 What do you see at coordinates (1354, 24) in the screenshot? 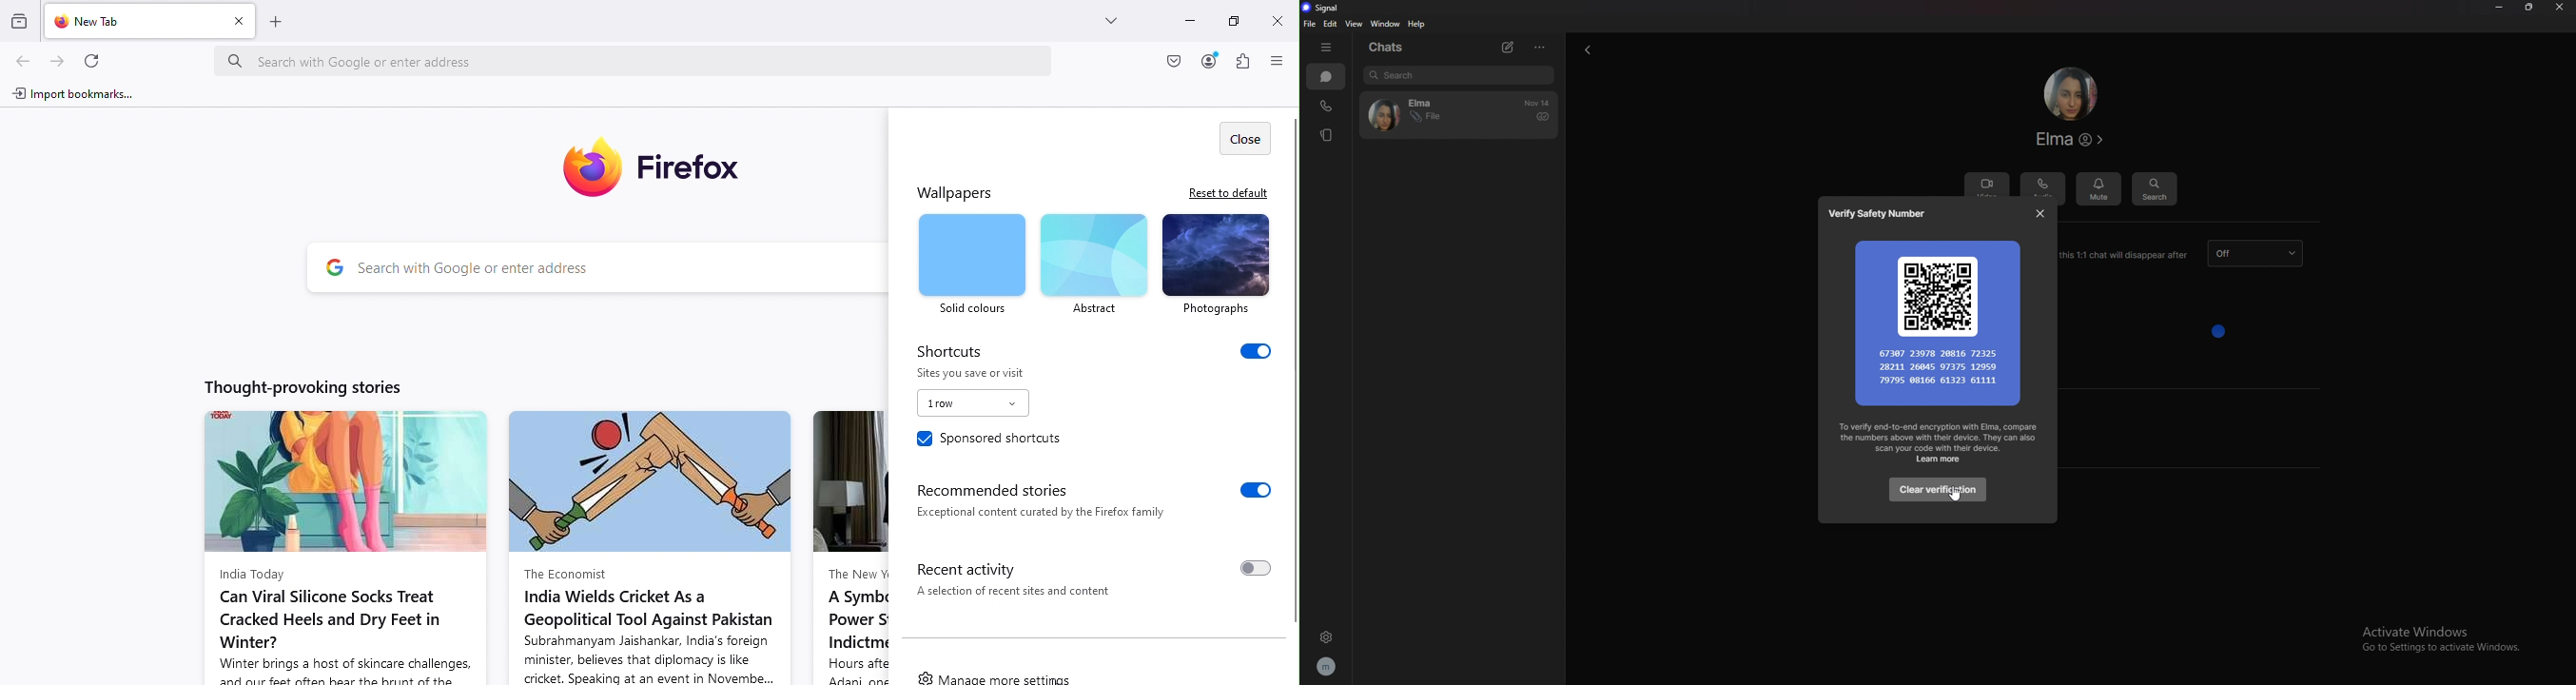
I see `view` at bounding box center [1354, 24].